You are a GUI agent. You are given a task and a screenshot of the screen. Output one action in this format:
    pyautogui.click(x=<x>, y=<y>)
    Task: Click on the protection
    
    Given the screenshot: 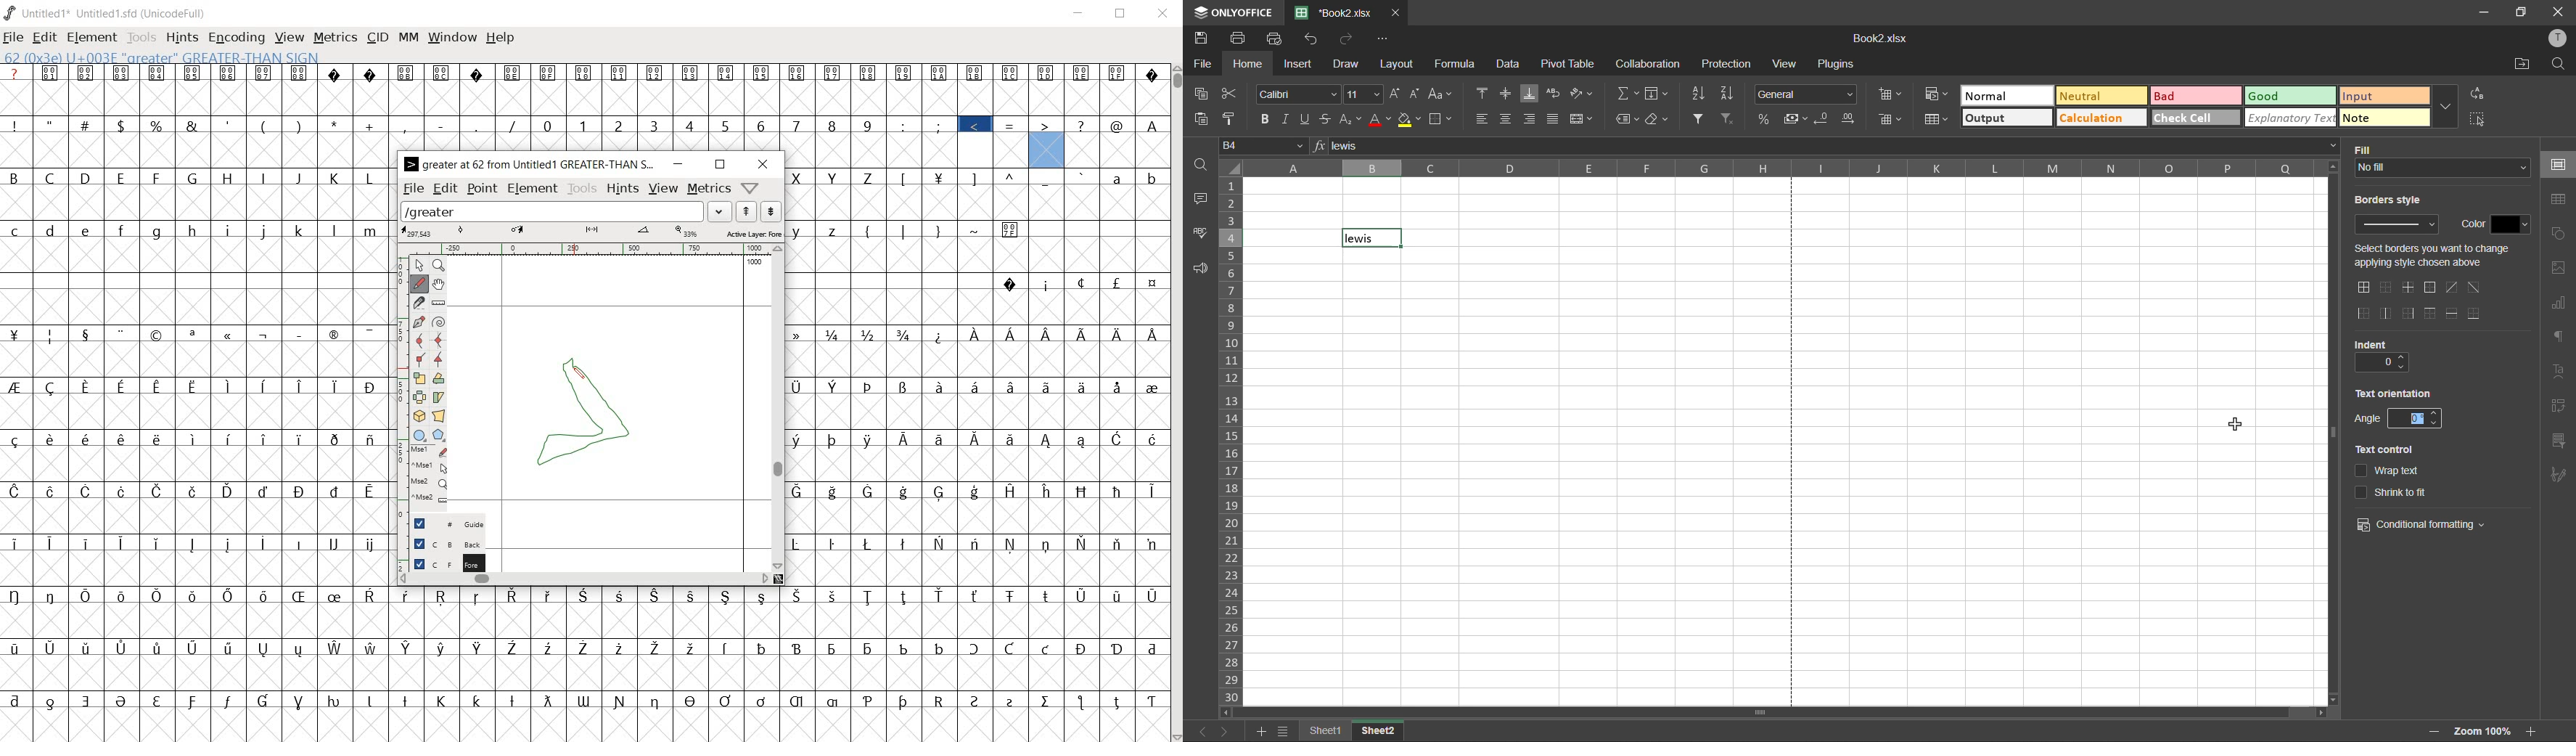 What is the action you would take?
    pyautogui.click(x=1726, y=64)
    